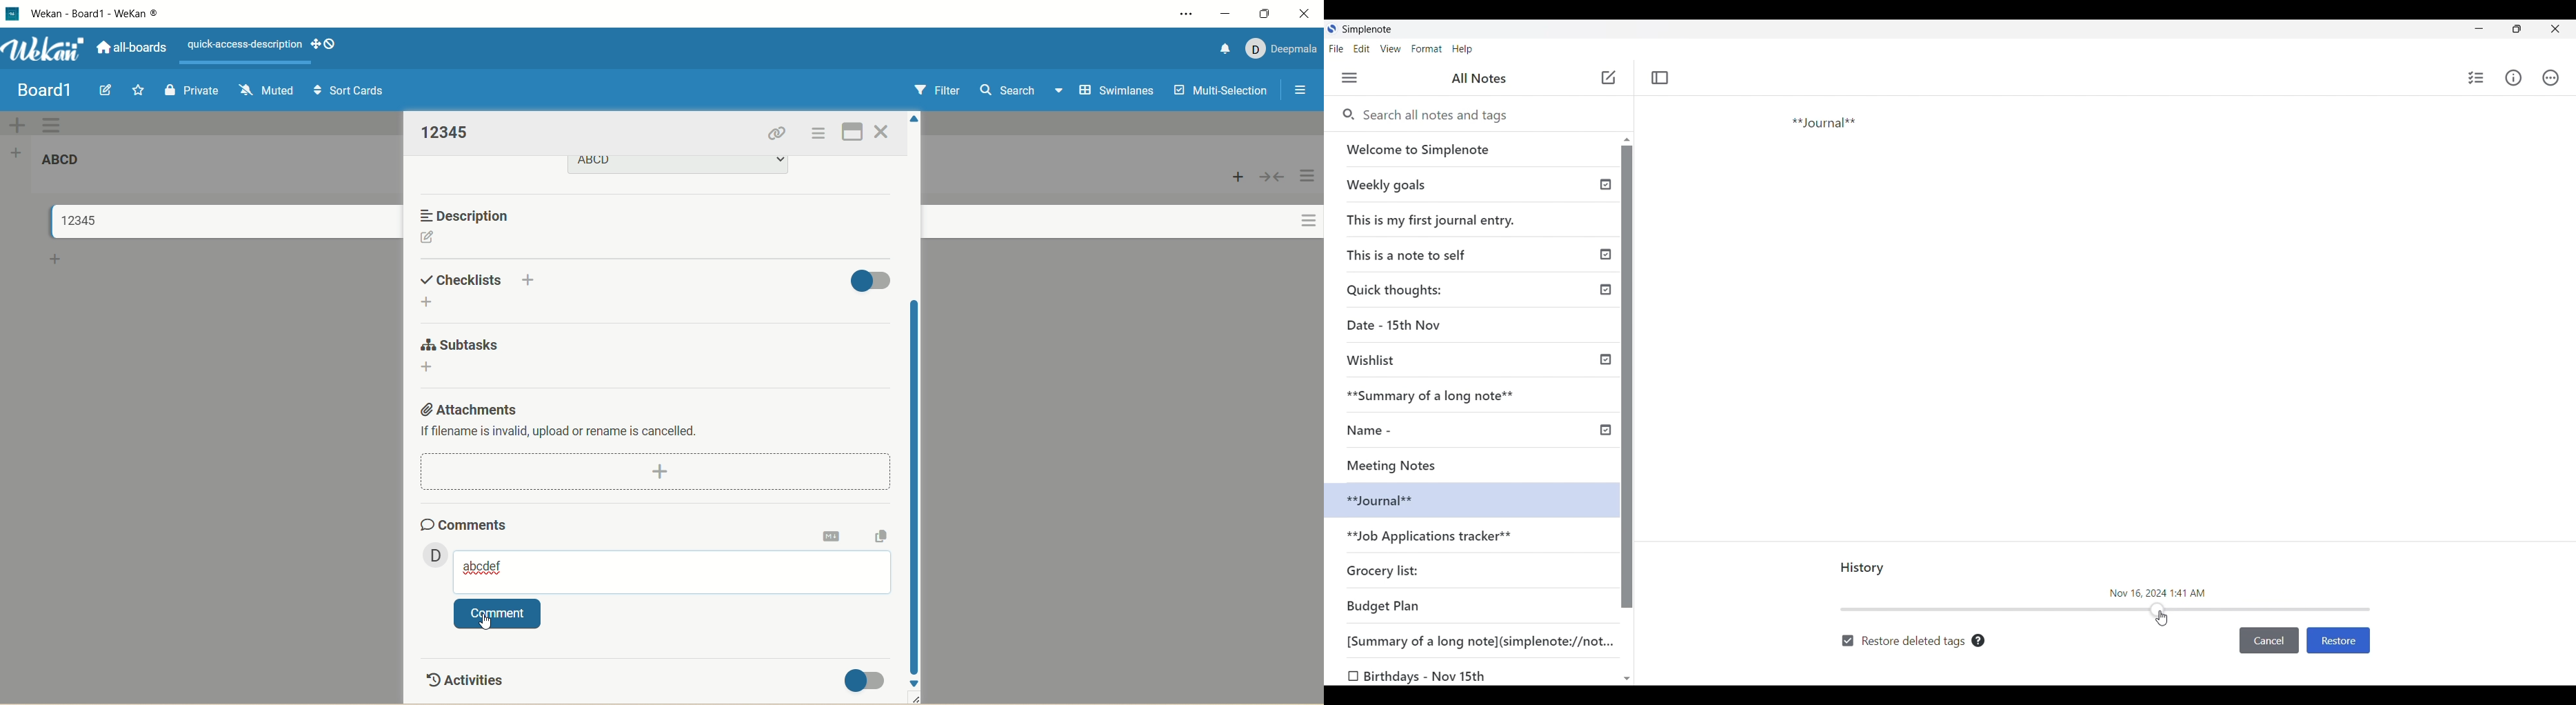  Describe the element at coordinates (1397, 289) in the screenshot. I see `Quick thoughts:` at that location.